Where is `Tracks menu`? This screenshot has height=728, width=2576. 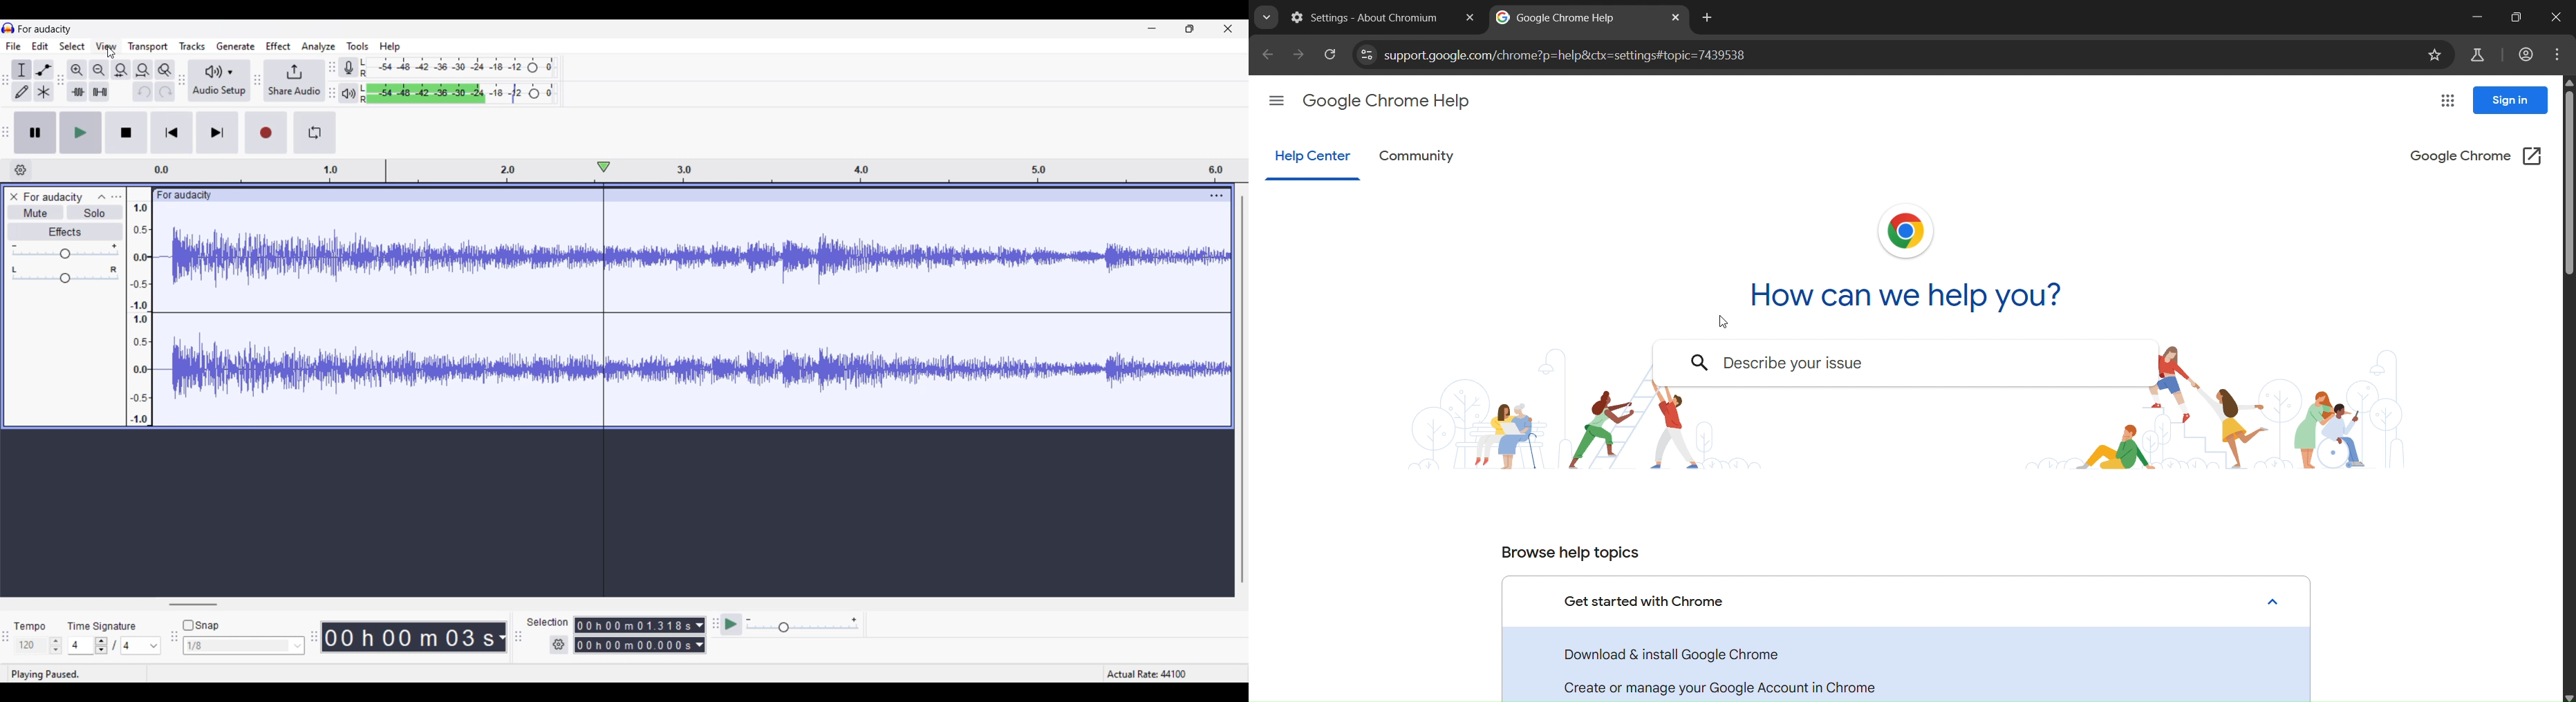
Tracks menu is located at coordinates (192, 46).